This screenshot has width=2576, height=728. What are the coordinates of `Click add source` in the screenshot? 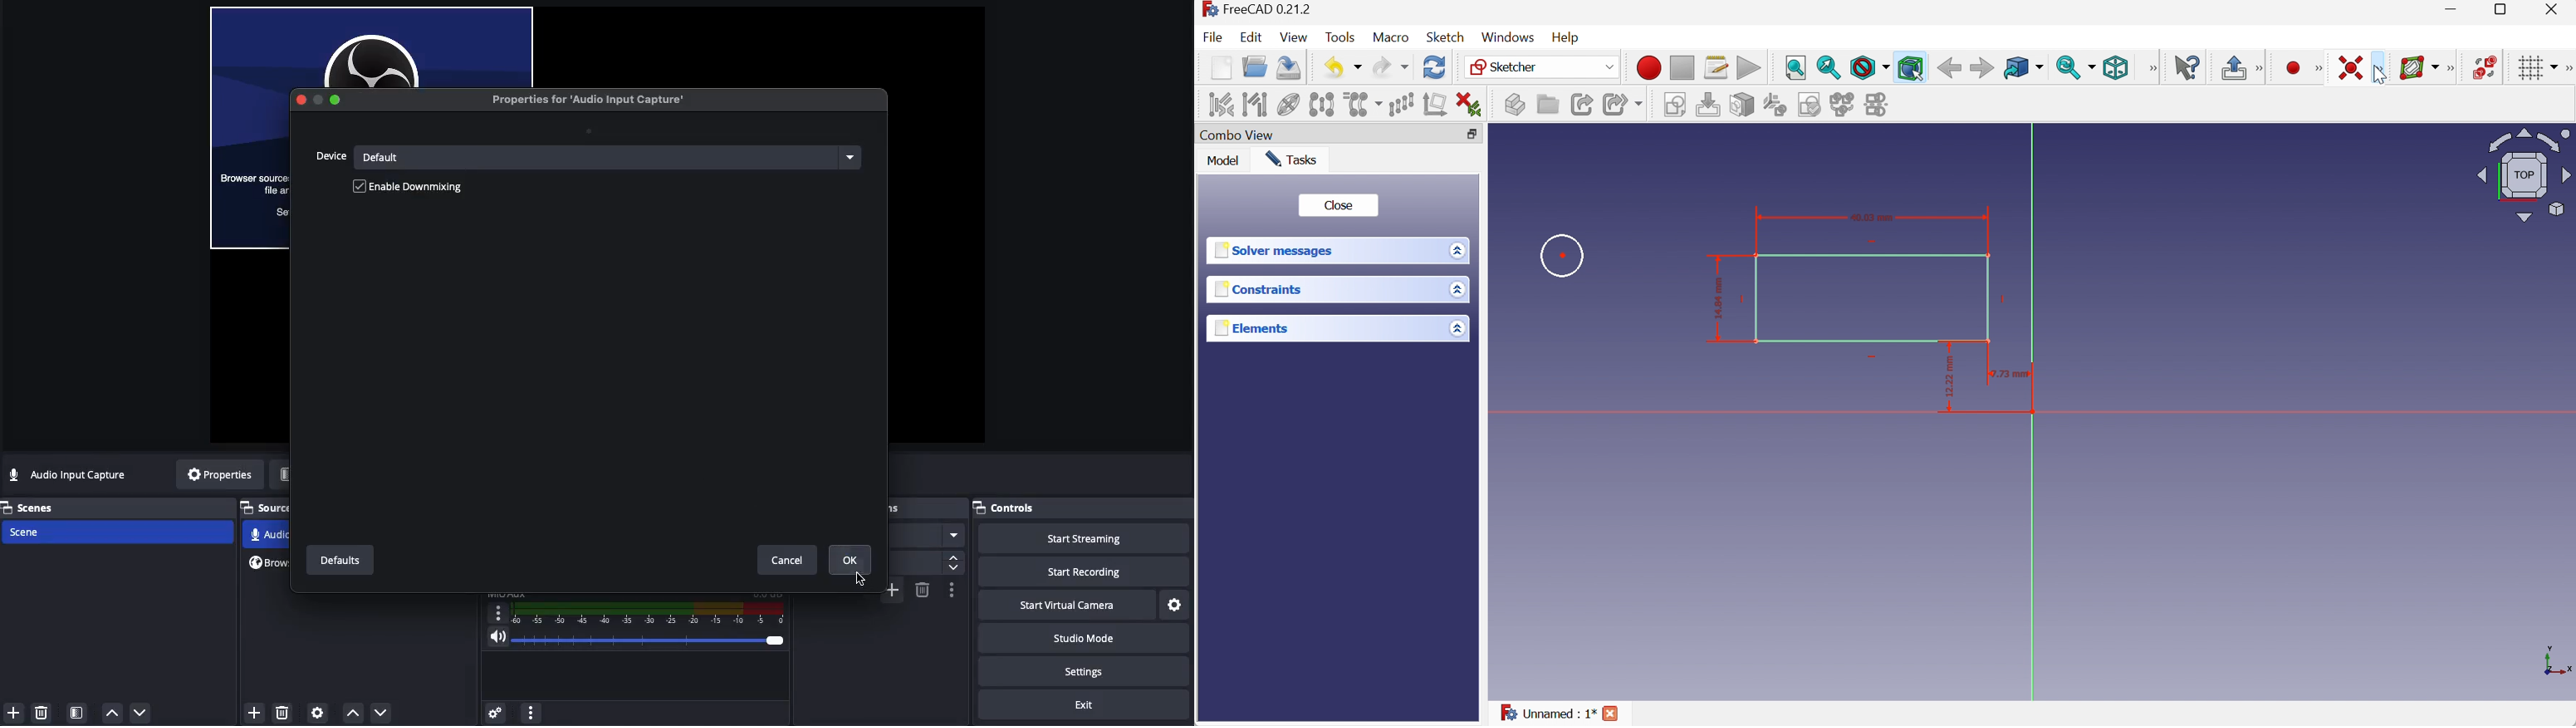 It's located at (257, 712).